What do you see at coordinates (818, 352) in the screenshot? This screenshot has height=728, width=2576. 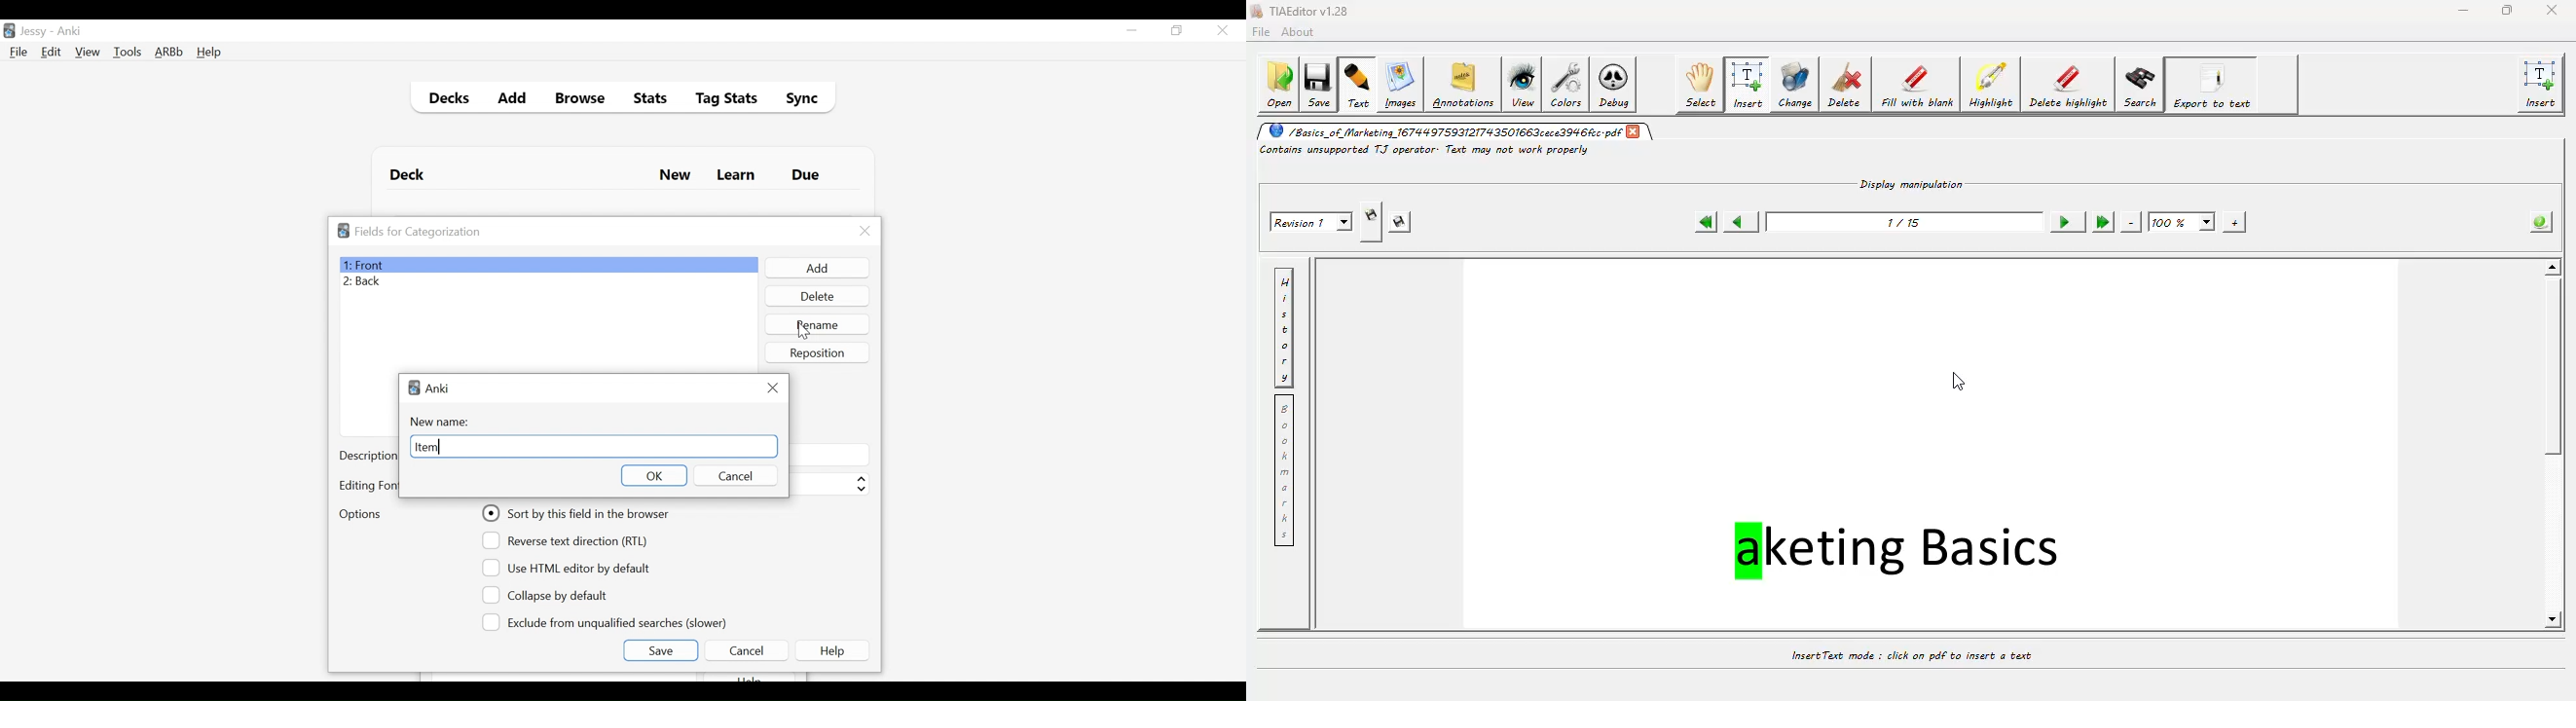 I see `Reposition` at bounding box center [818, 352].